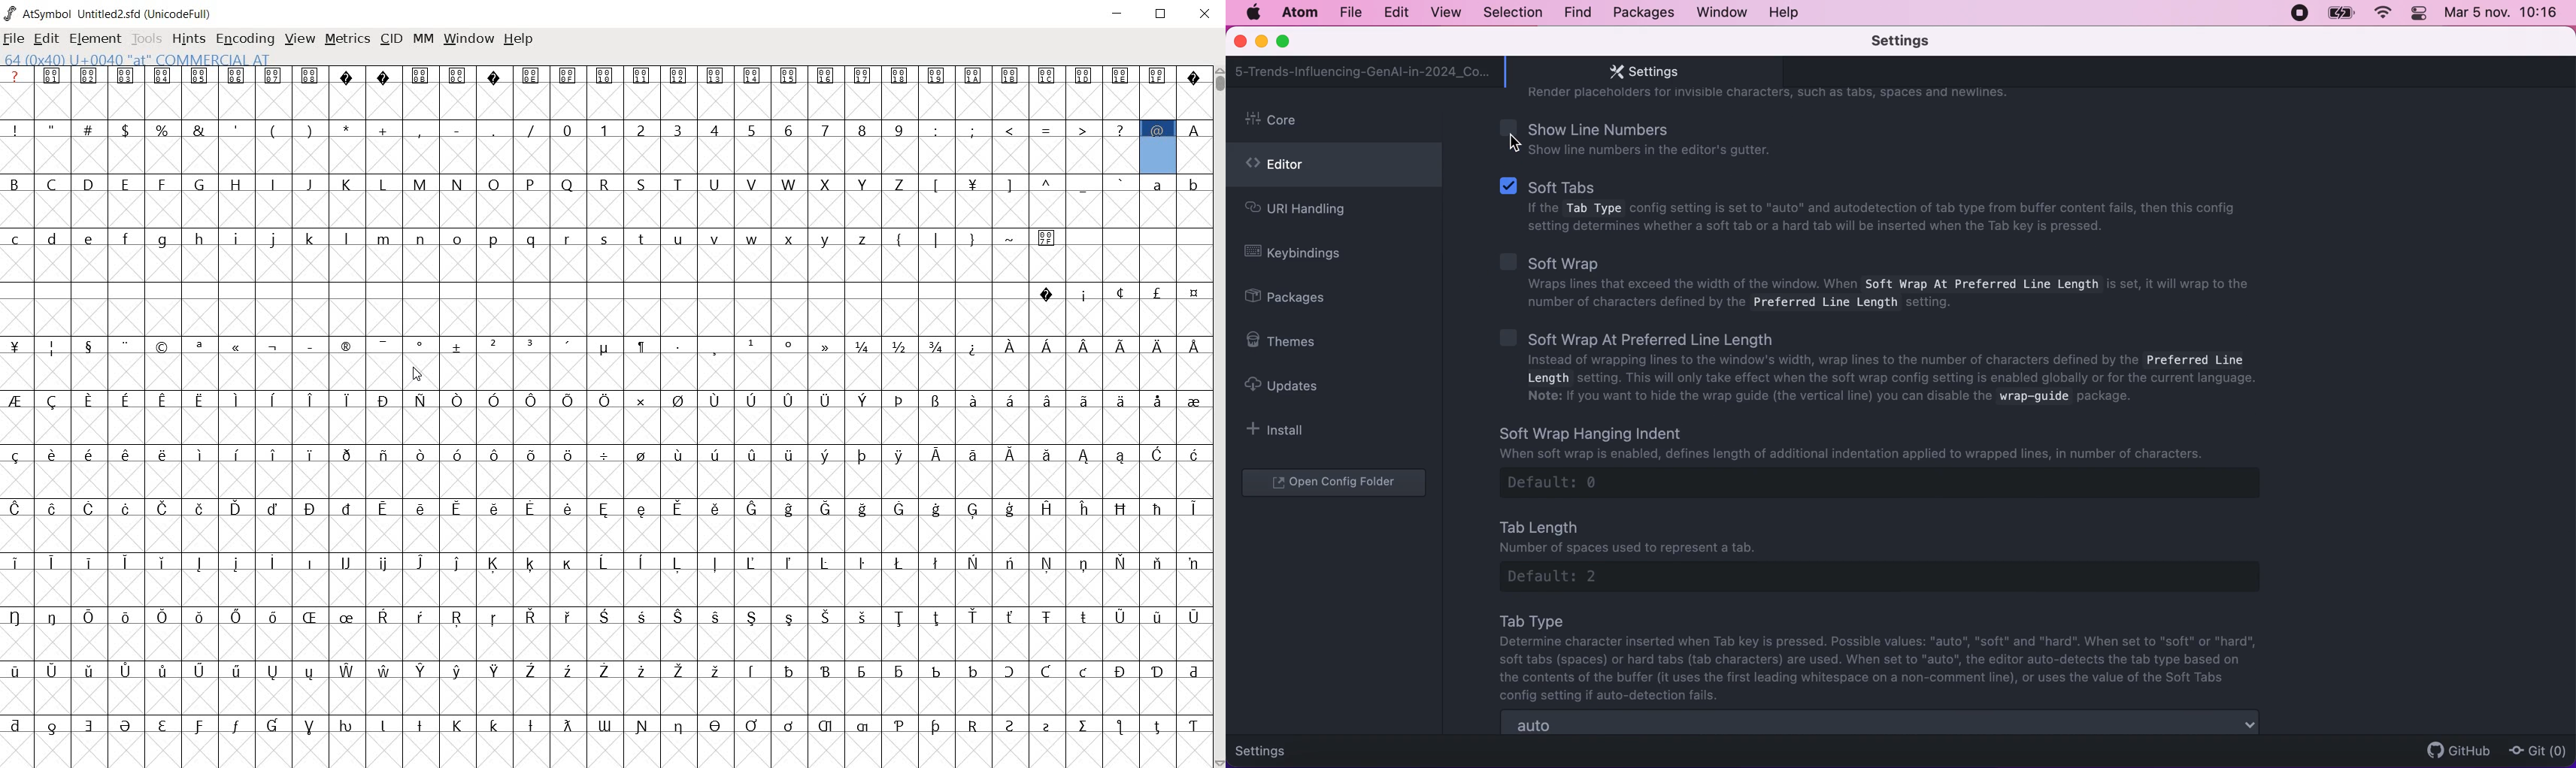 The width and height of the screenshot is (2576, 784). I want to click on keybindings, so click(1301, 255).